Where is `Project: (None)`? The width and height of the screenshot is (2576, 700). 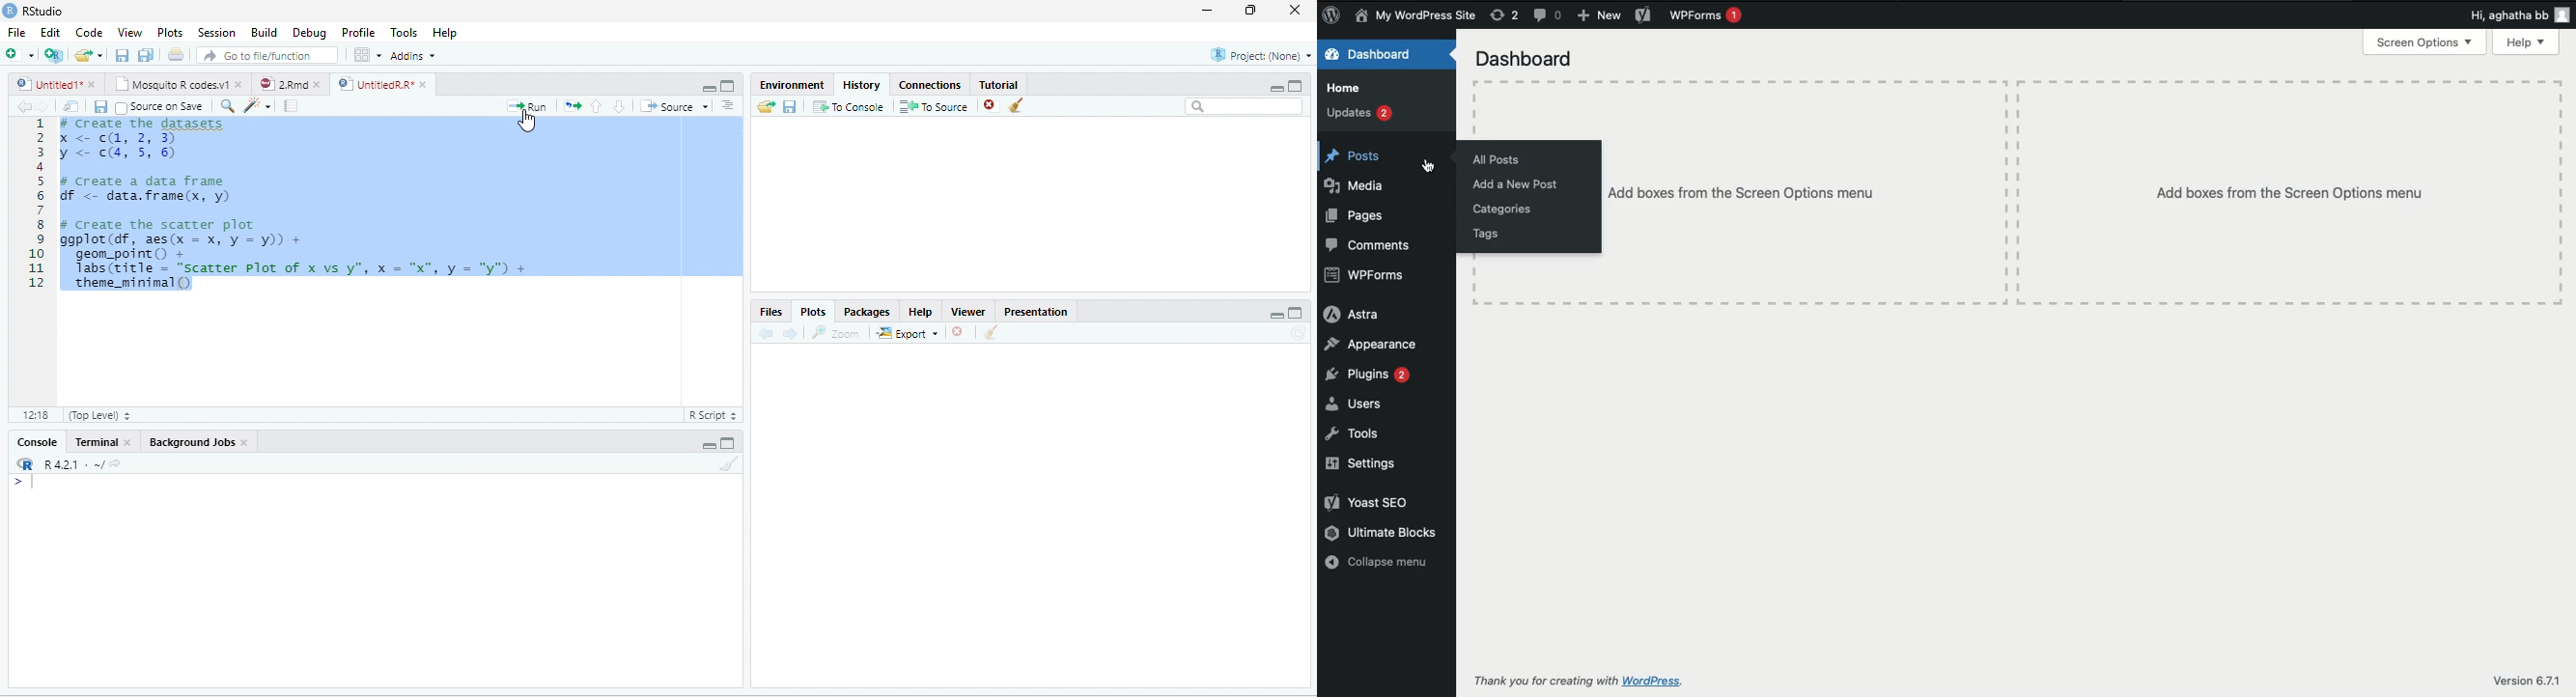 Project: (None) is located at coordinates (1260, 55).